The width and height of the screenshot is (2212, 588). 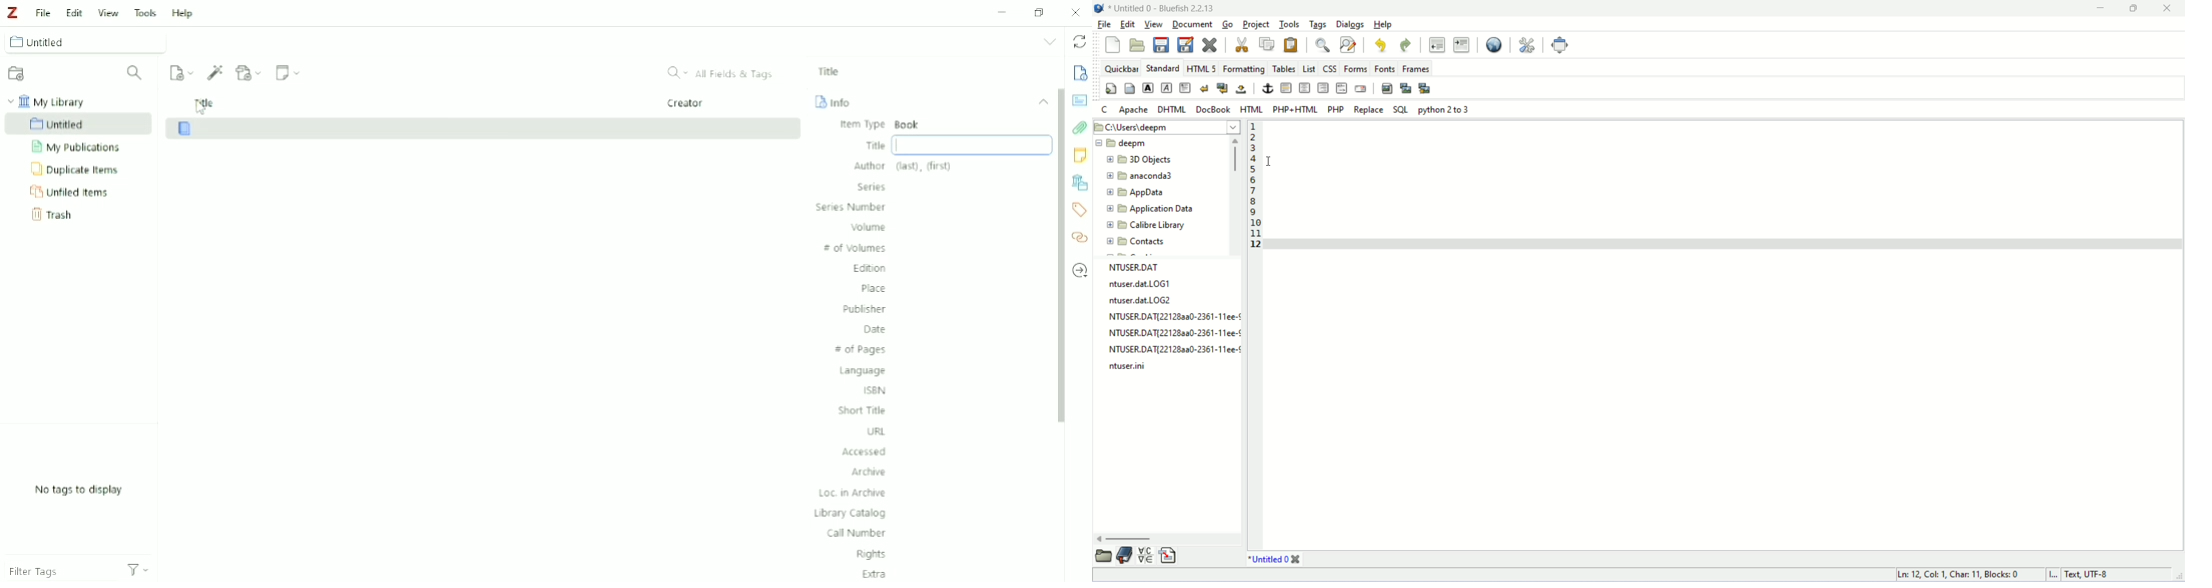 I want to click on Series Number, so click(x=852, y=207).